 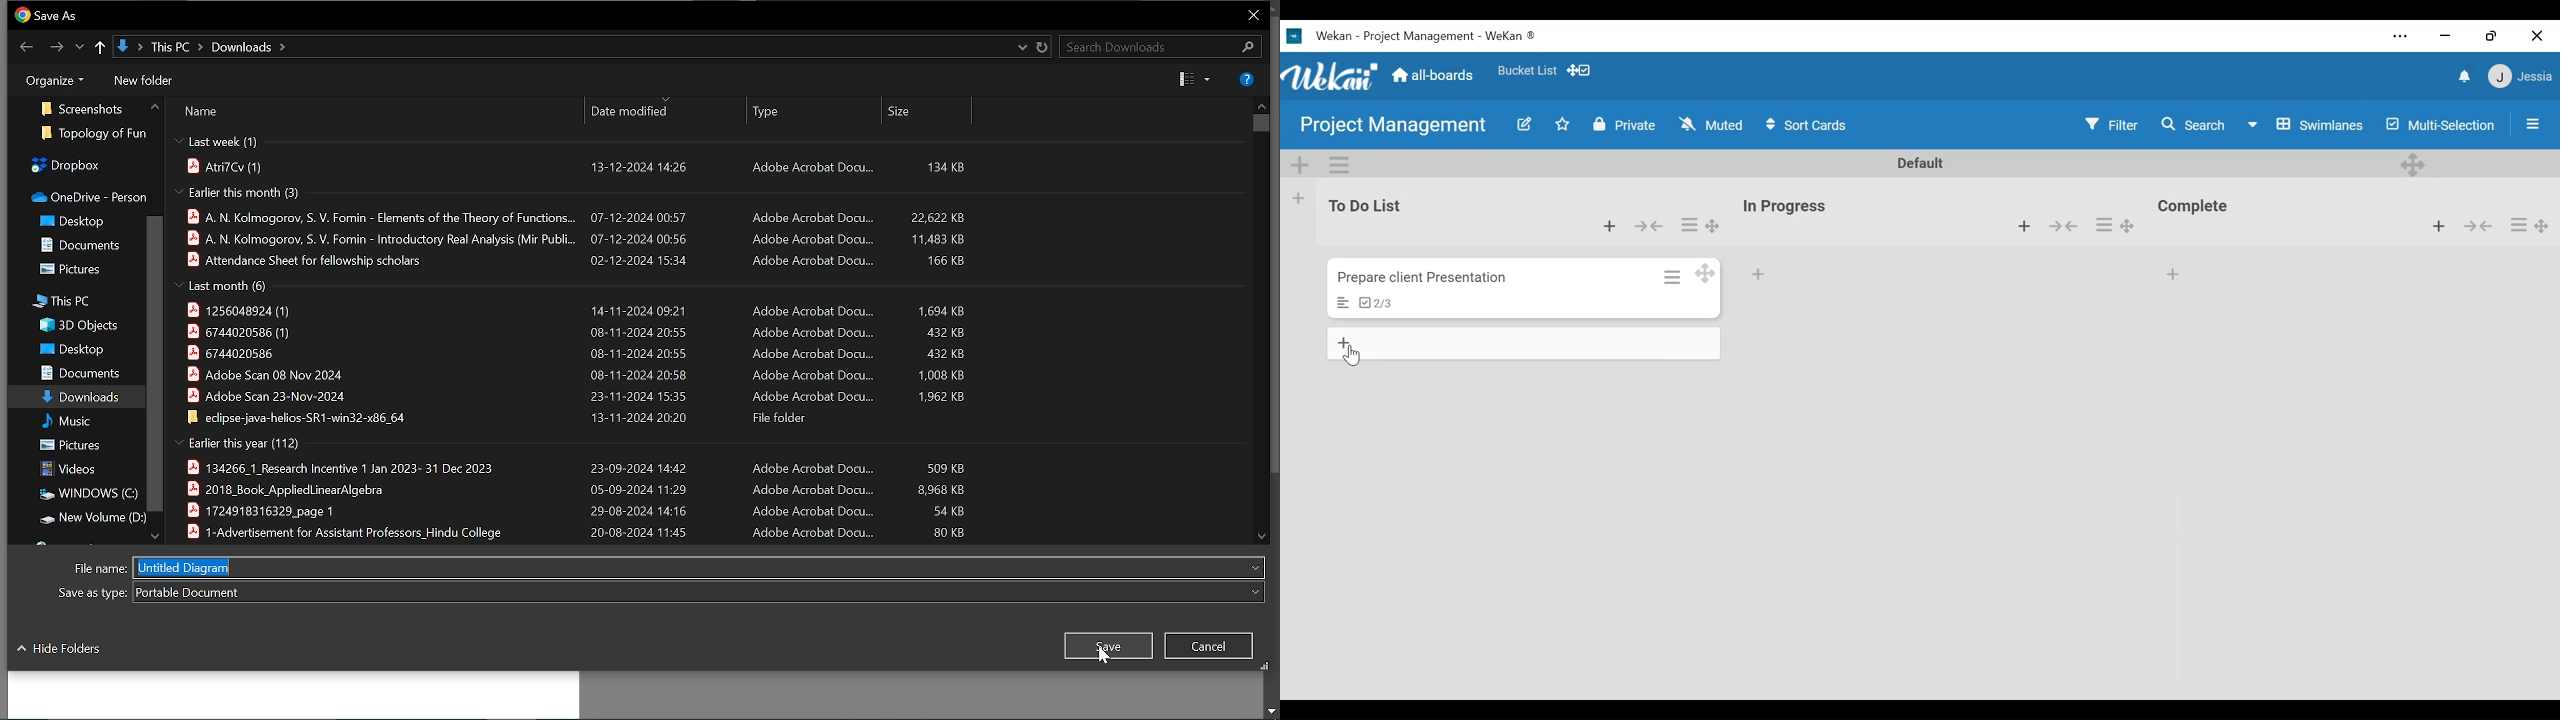 What do you see at coordinates (313, 262) in the screenshot?
I see `| Attendance Sheet for fellowship scholars` at bounding box center [313, 262].